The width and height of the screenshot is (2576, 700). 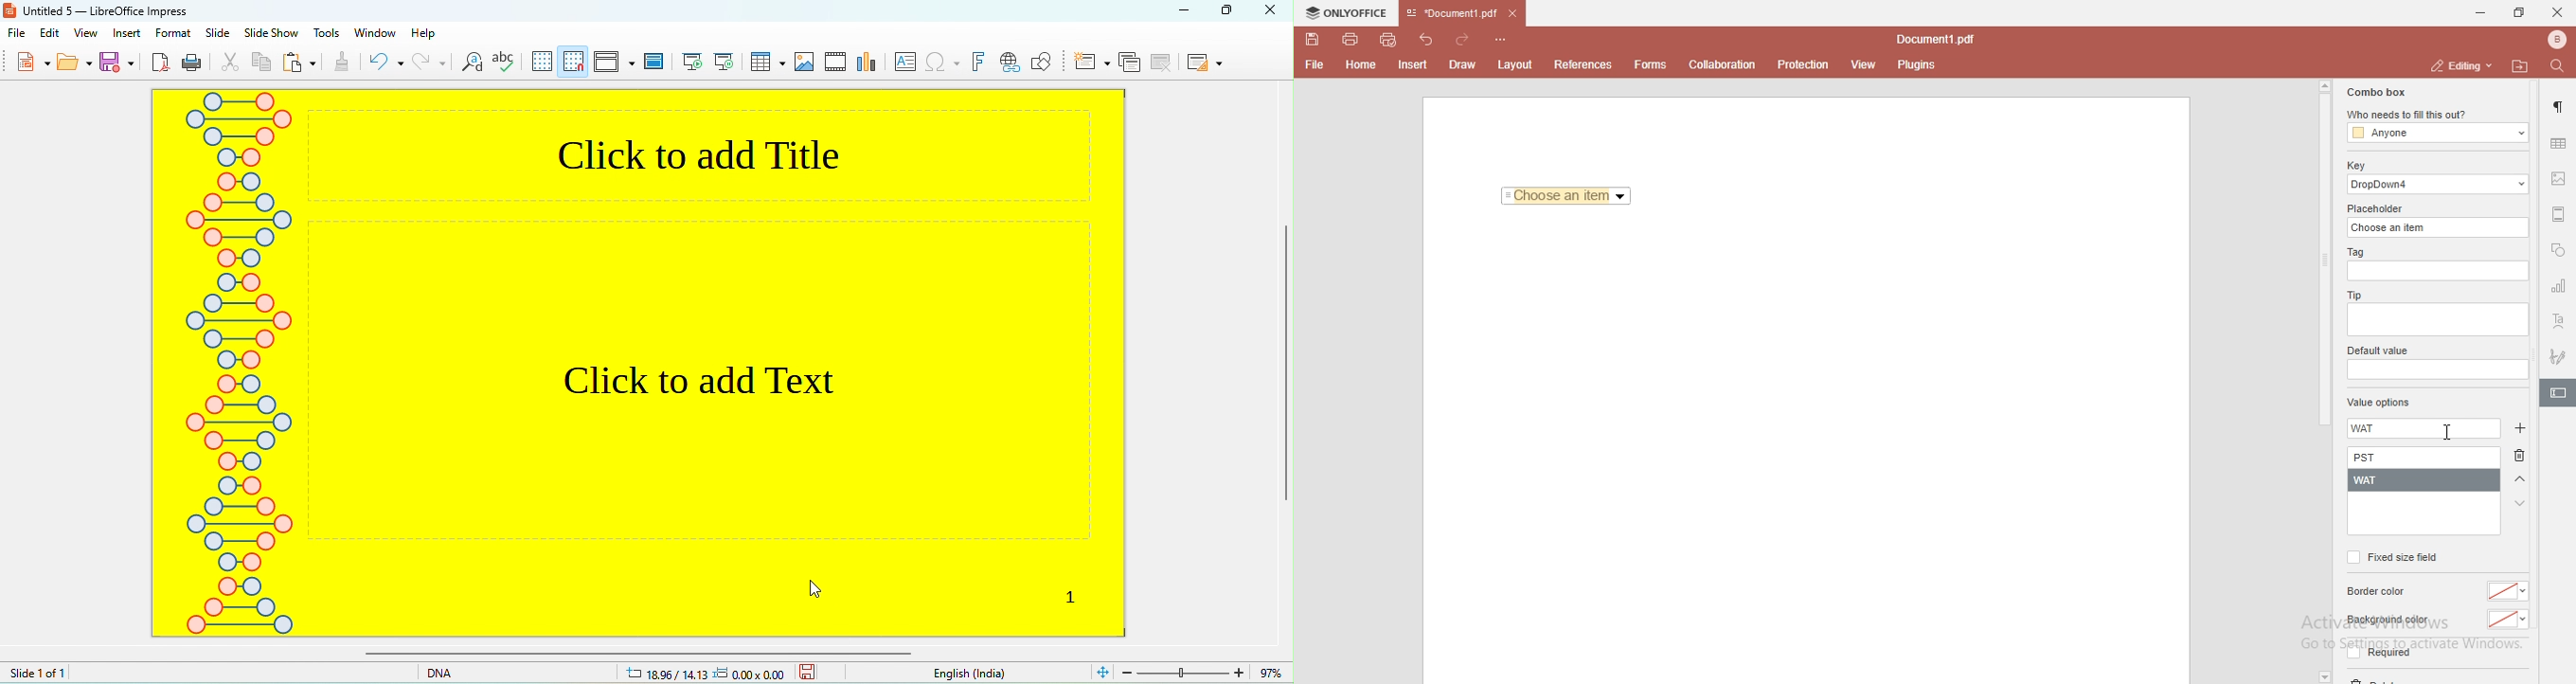 What do you see at coordinates (1206, 671) in the screenshot?
I see `zoom` at bounding box center [1206, 671].